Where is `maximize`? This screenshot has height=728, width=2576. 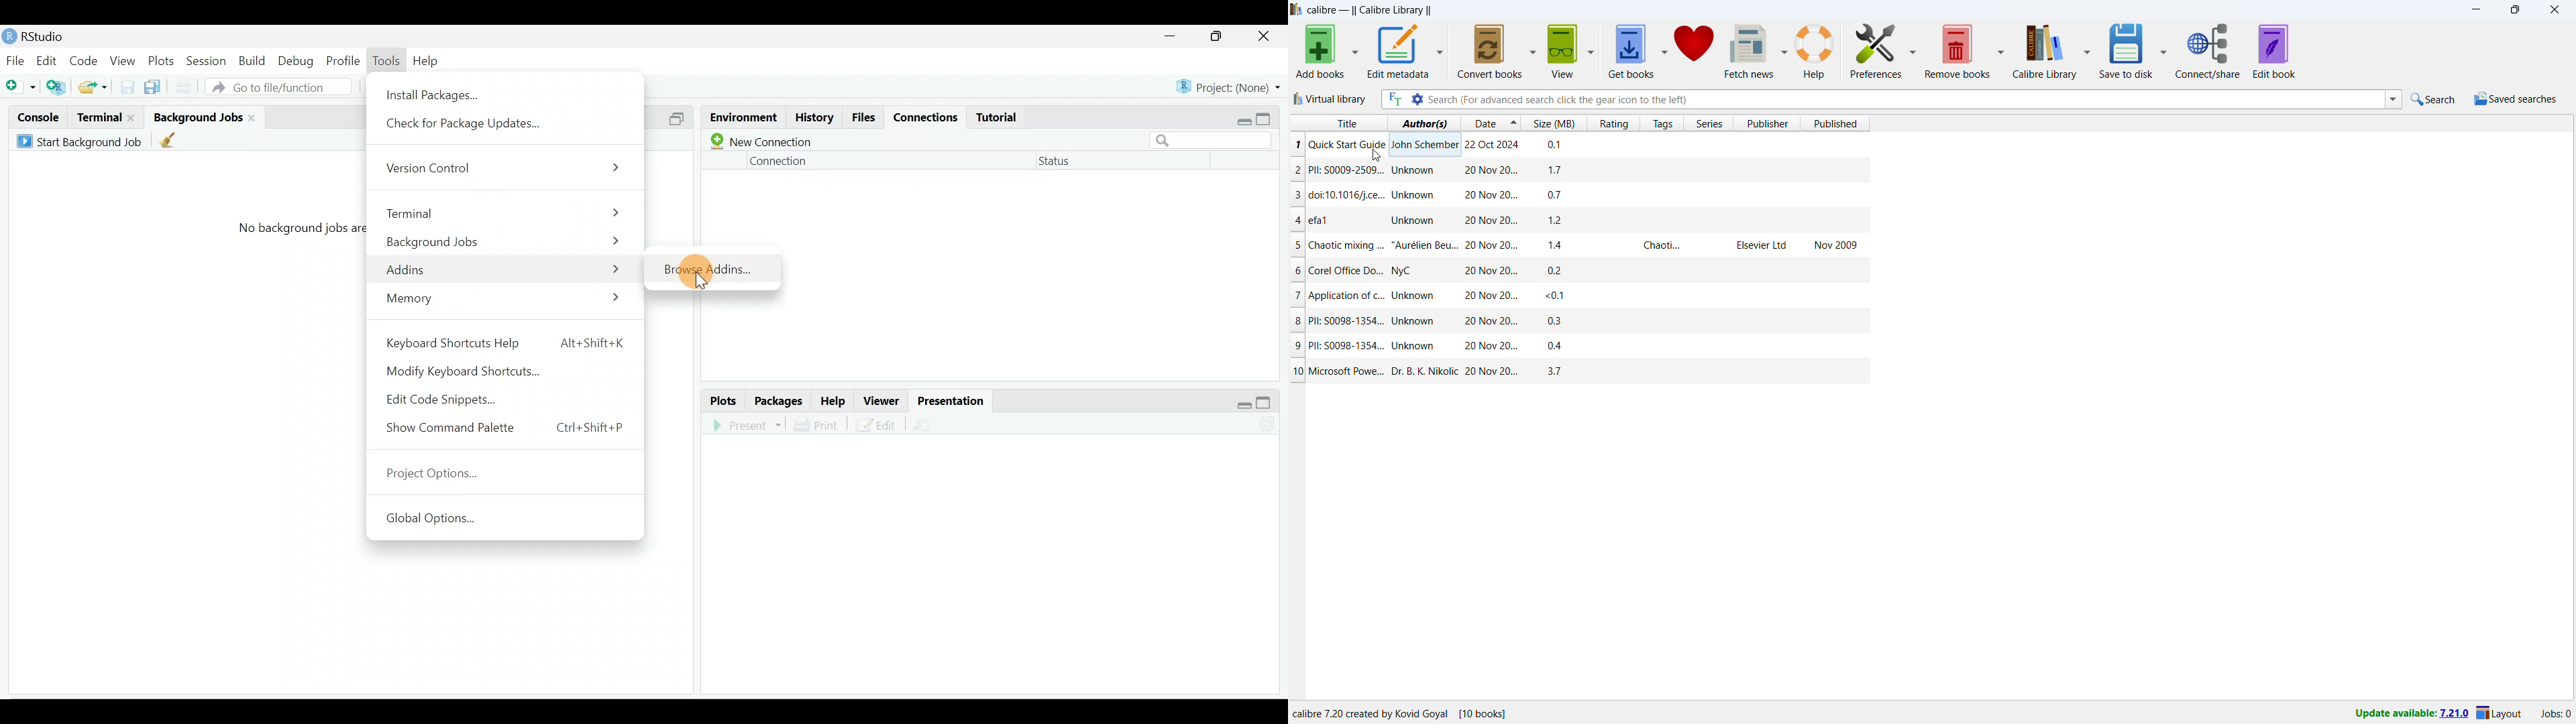 maximize is located at coordinates (1269, 117).